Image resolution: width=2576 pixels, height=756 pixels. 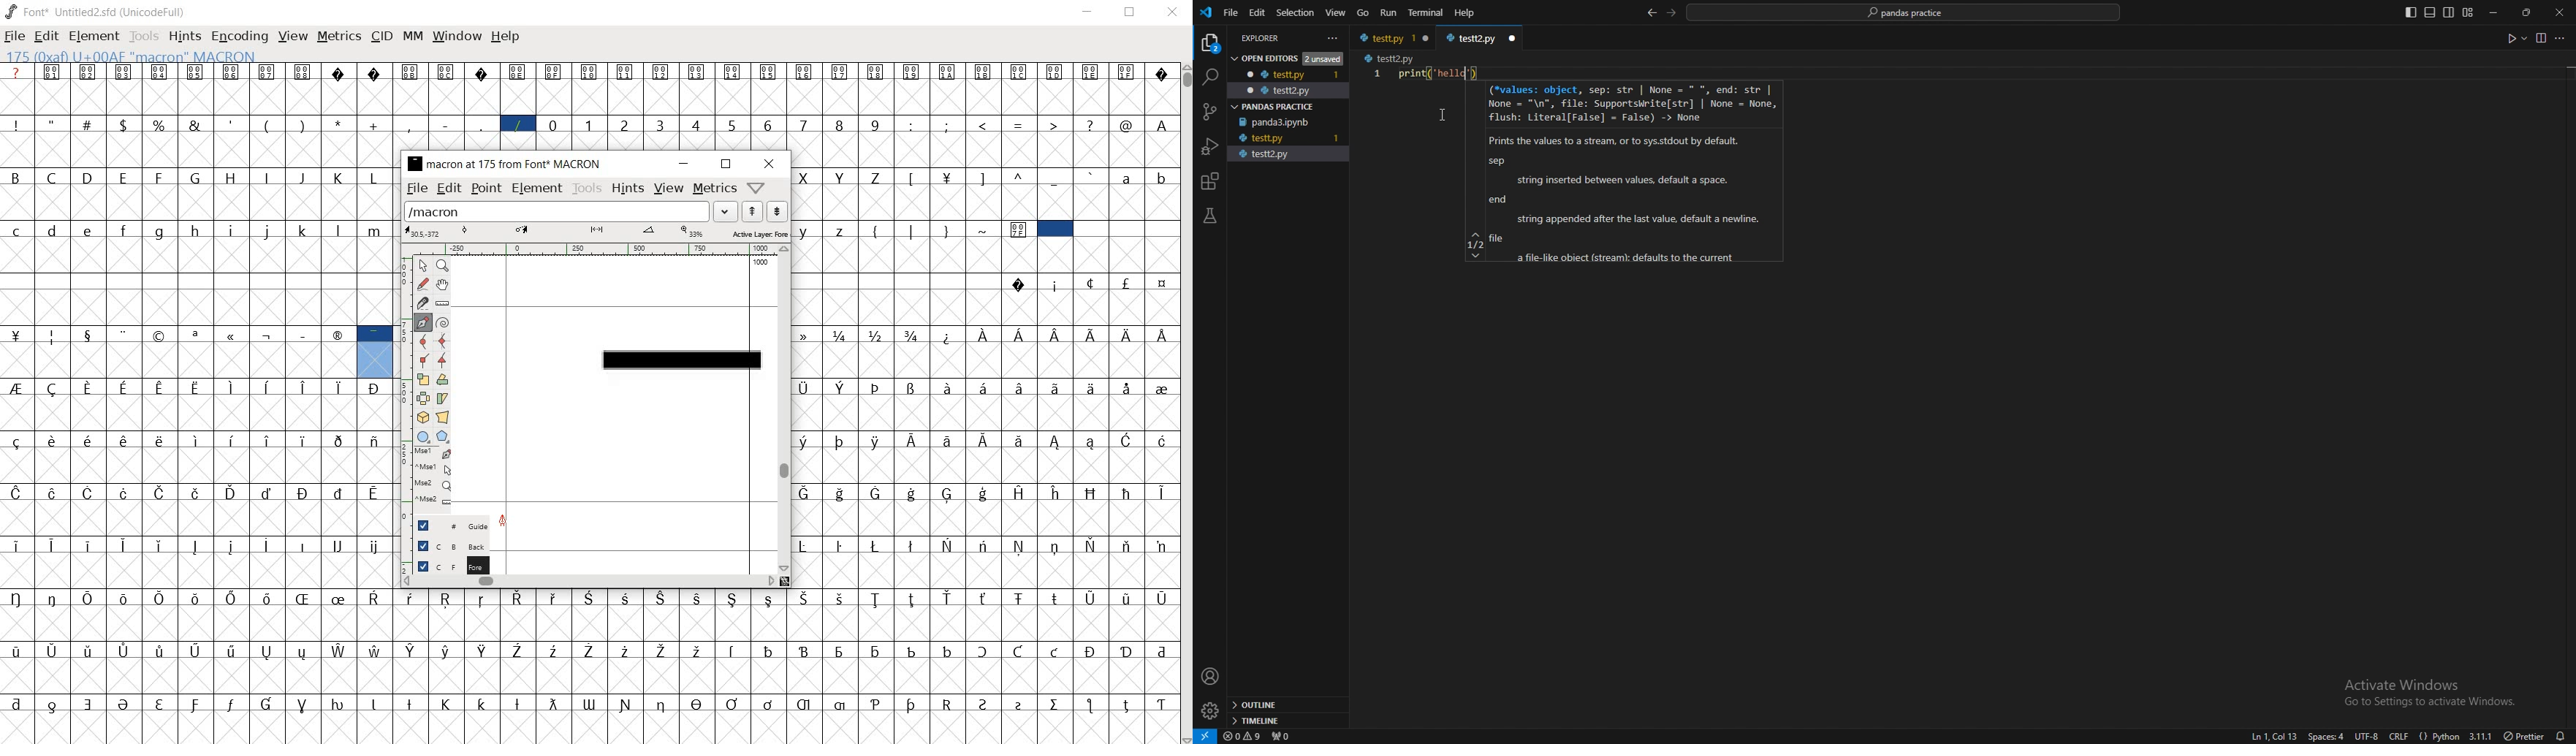 What do you see at coordinates (341, 229) in the screenshot?
I see `l` at bounding box center [341, 229].